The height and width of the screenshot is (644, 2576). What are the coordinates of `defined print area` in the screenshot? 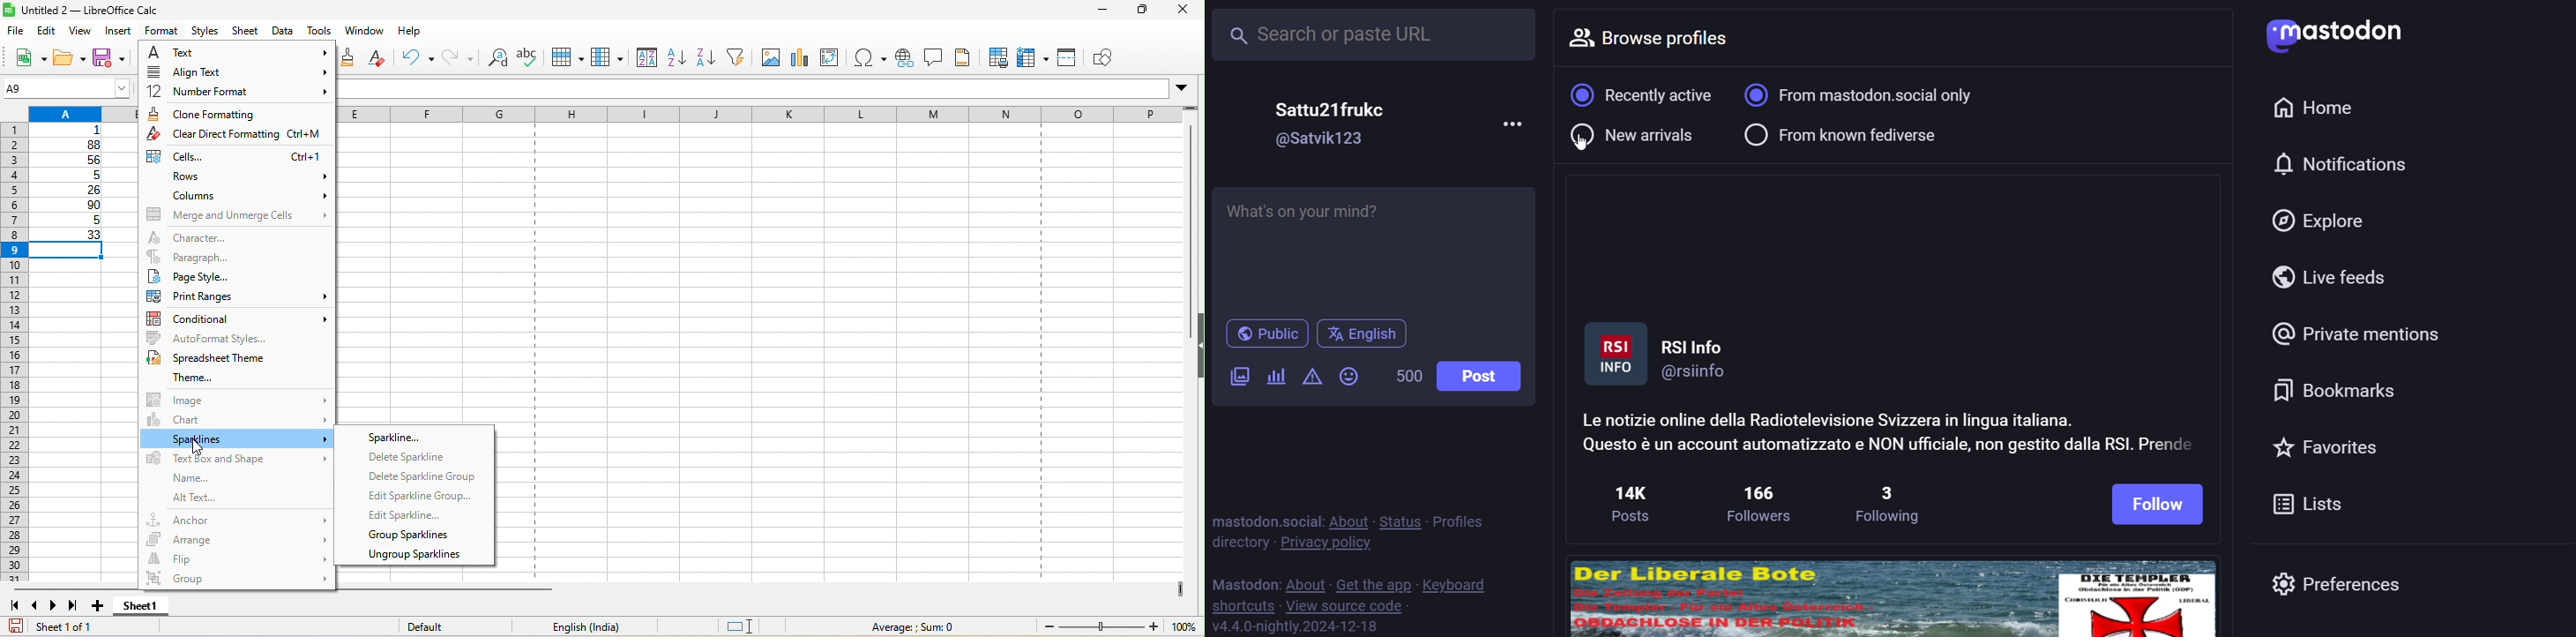 It's located at (997, 57).